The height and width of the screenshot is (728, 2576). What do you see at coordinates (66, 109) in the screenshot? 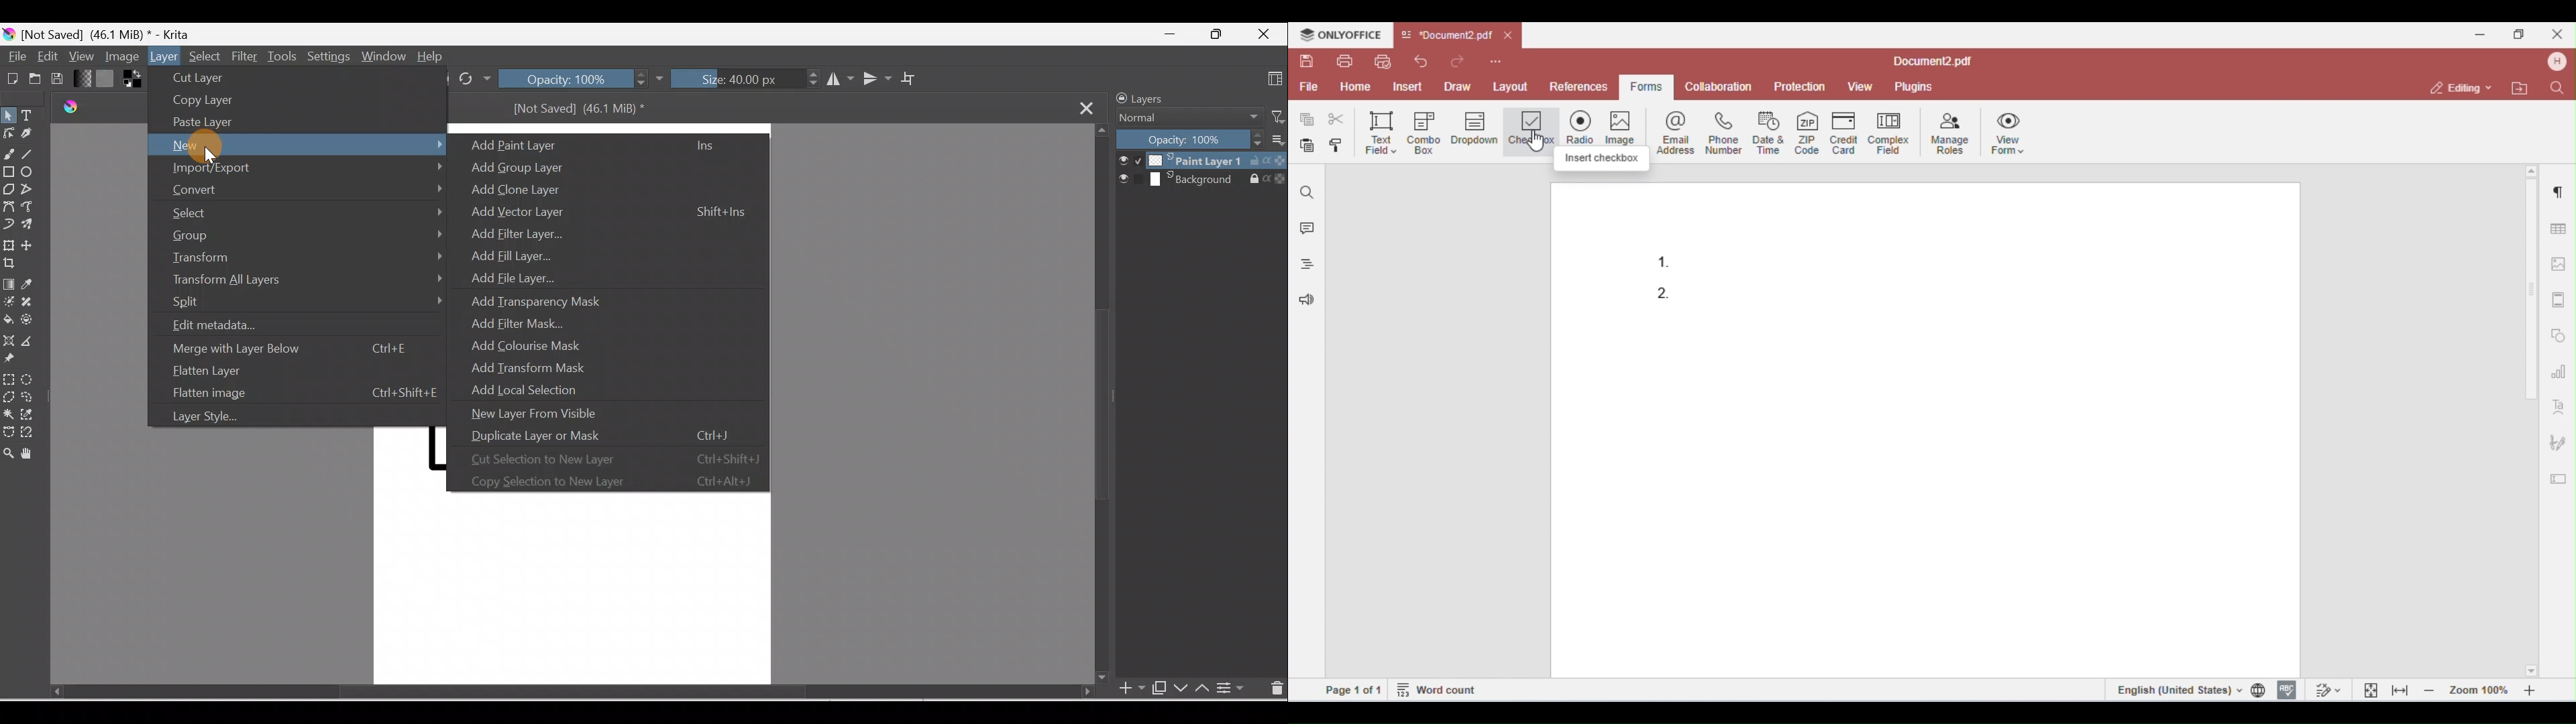
I see `Logo` at bounding box center [66, 109].